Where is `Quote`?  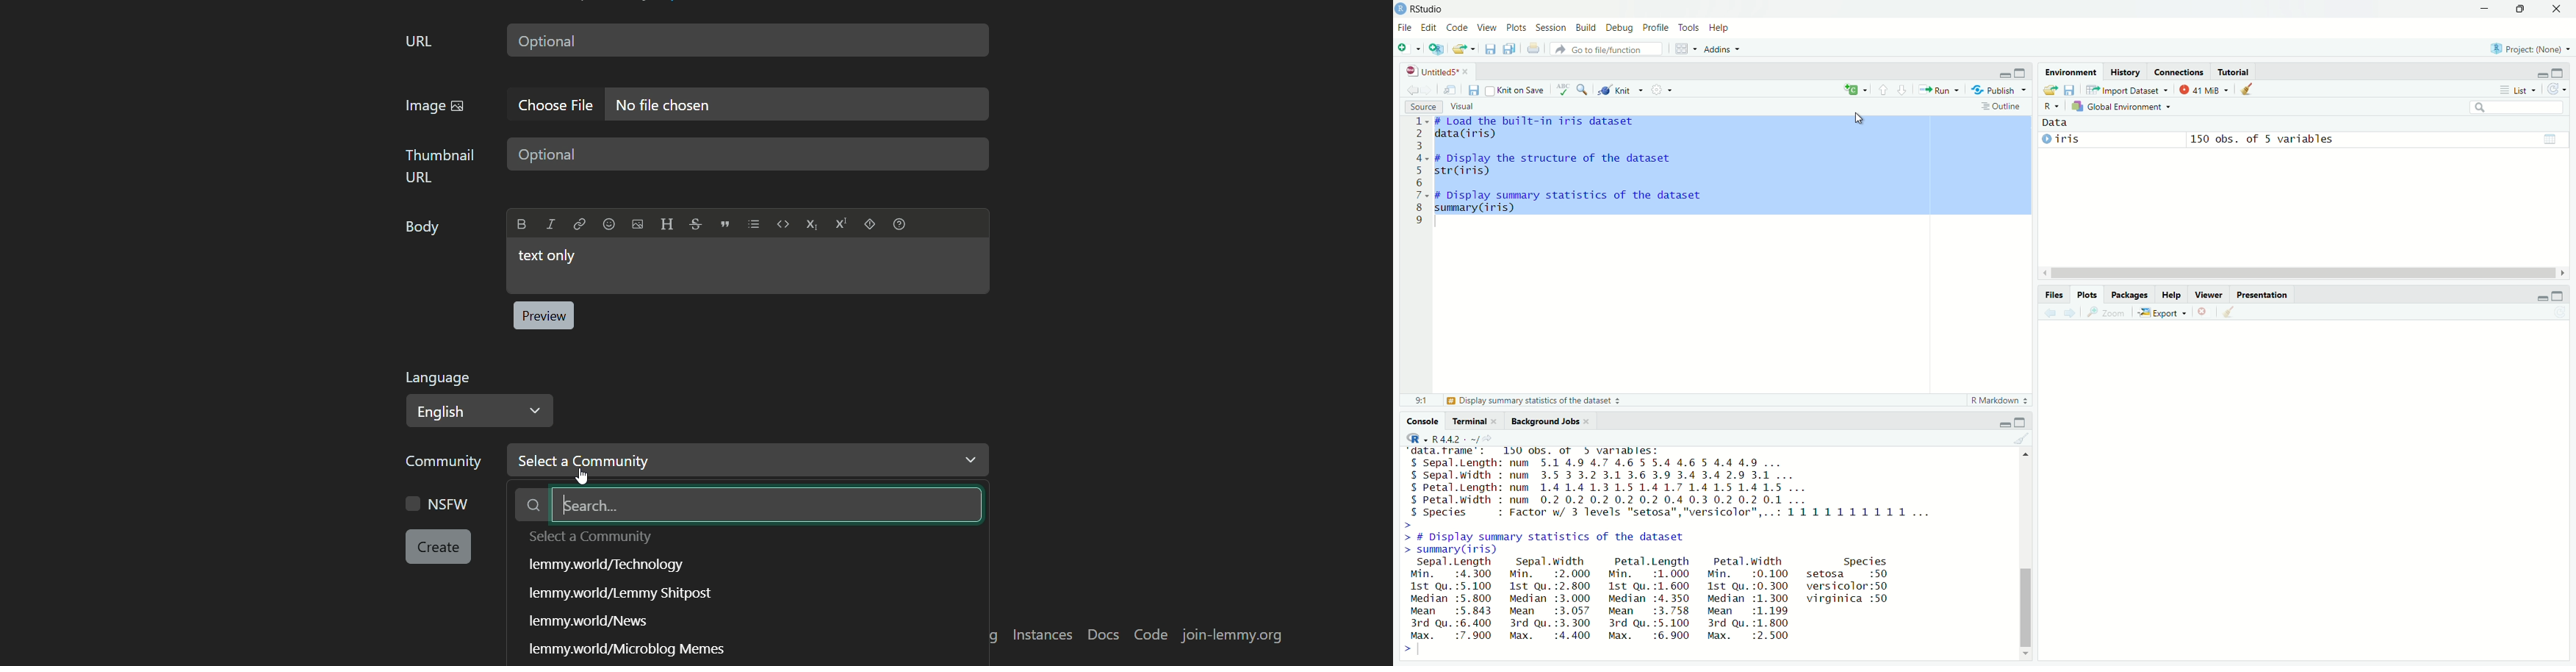 Quote is located at coordinates (725, 223).